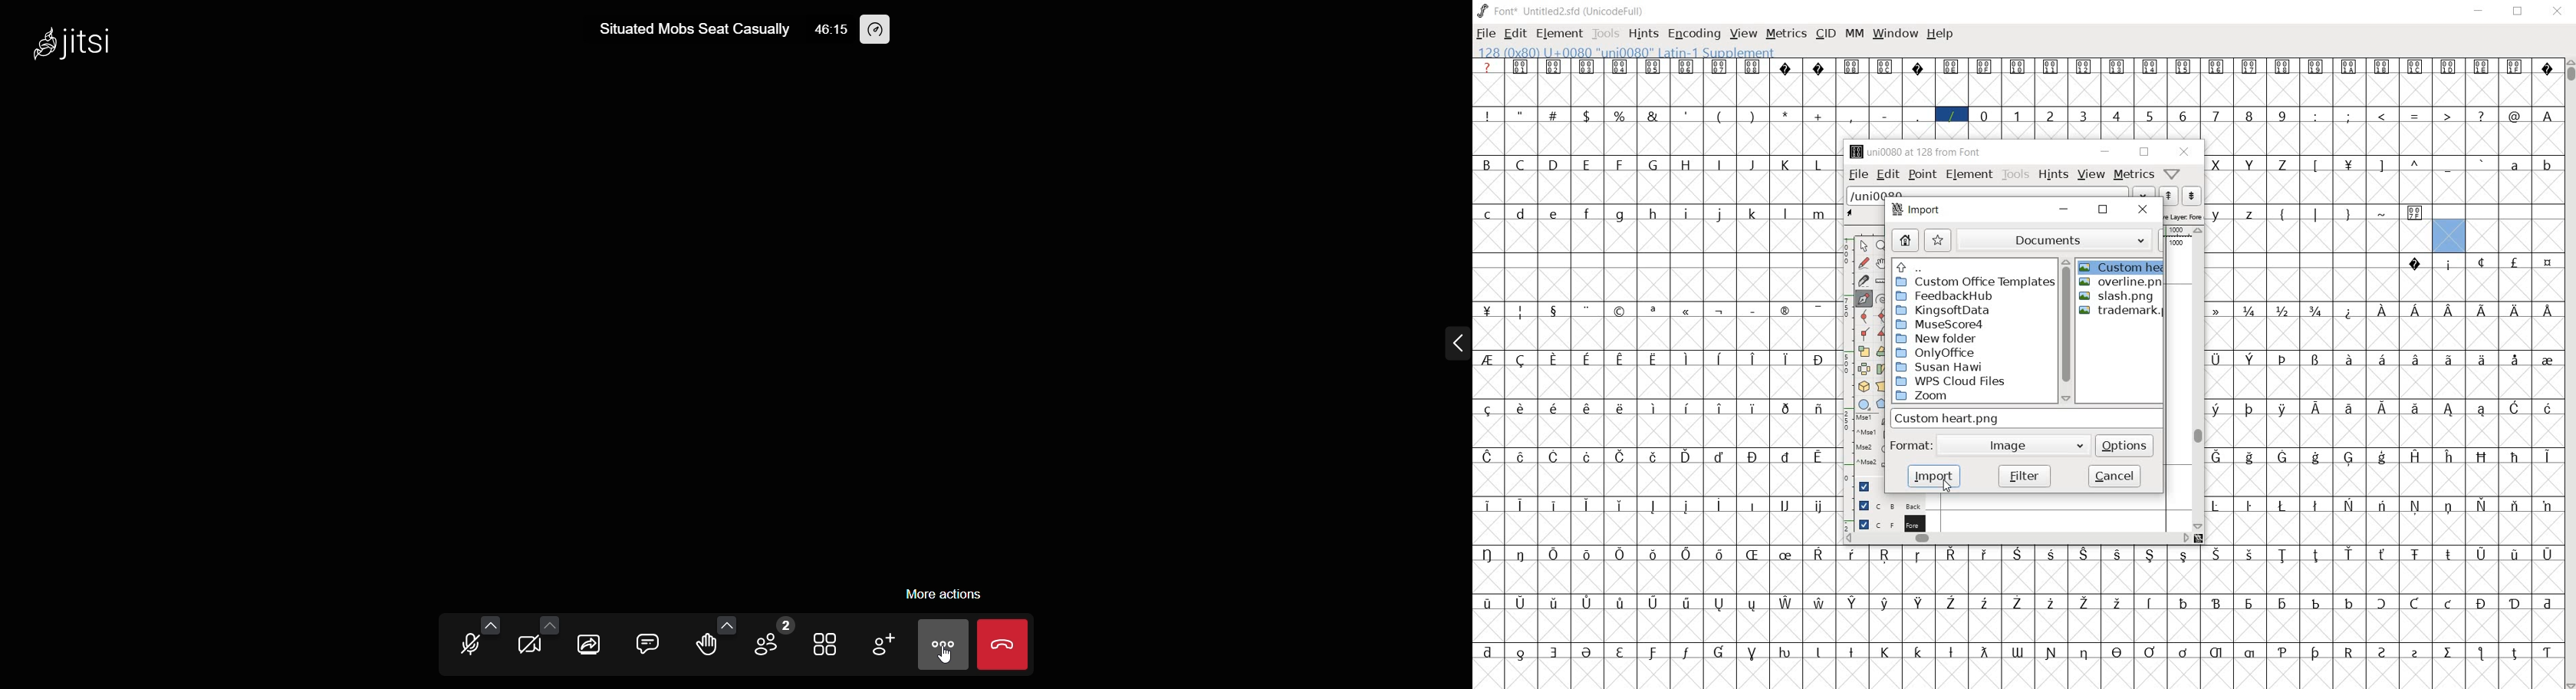 The height and width of the screenshot is (700, 2576). What do you see at coordinates (2548, 70) in the screenshot?
I see `glyph` at bounding box center [2548, 70].